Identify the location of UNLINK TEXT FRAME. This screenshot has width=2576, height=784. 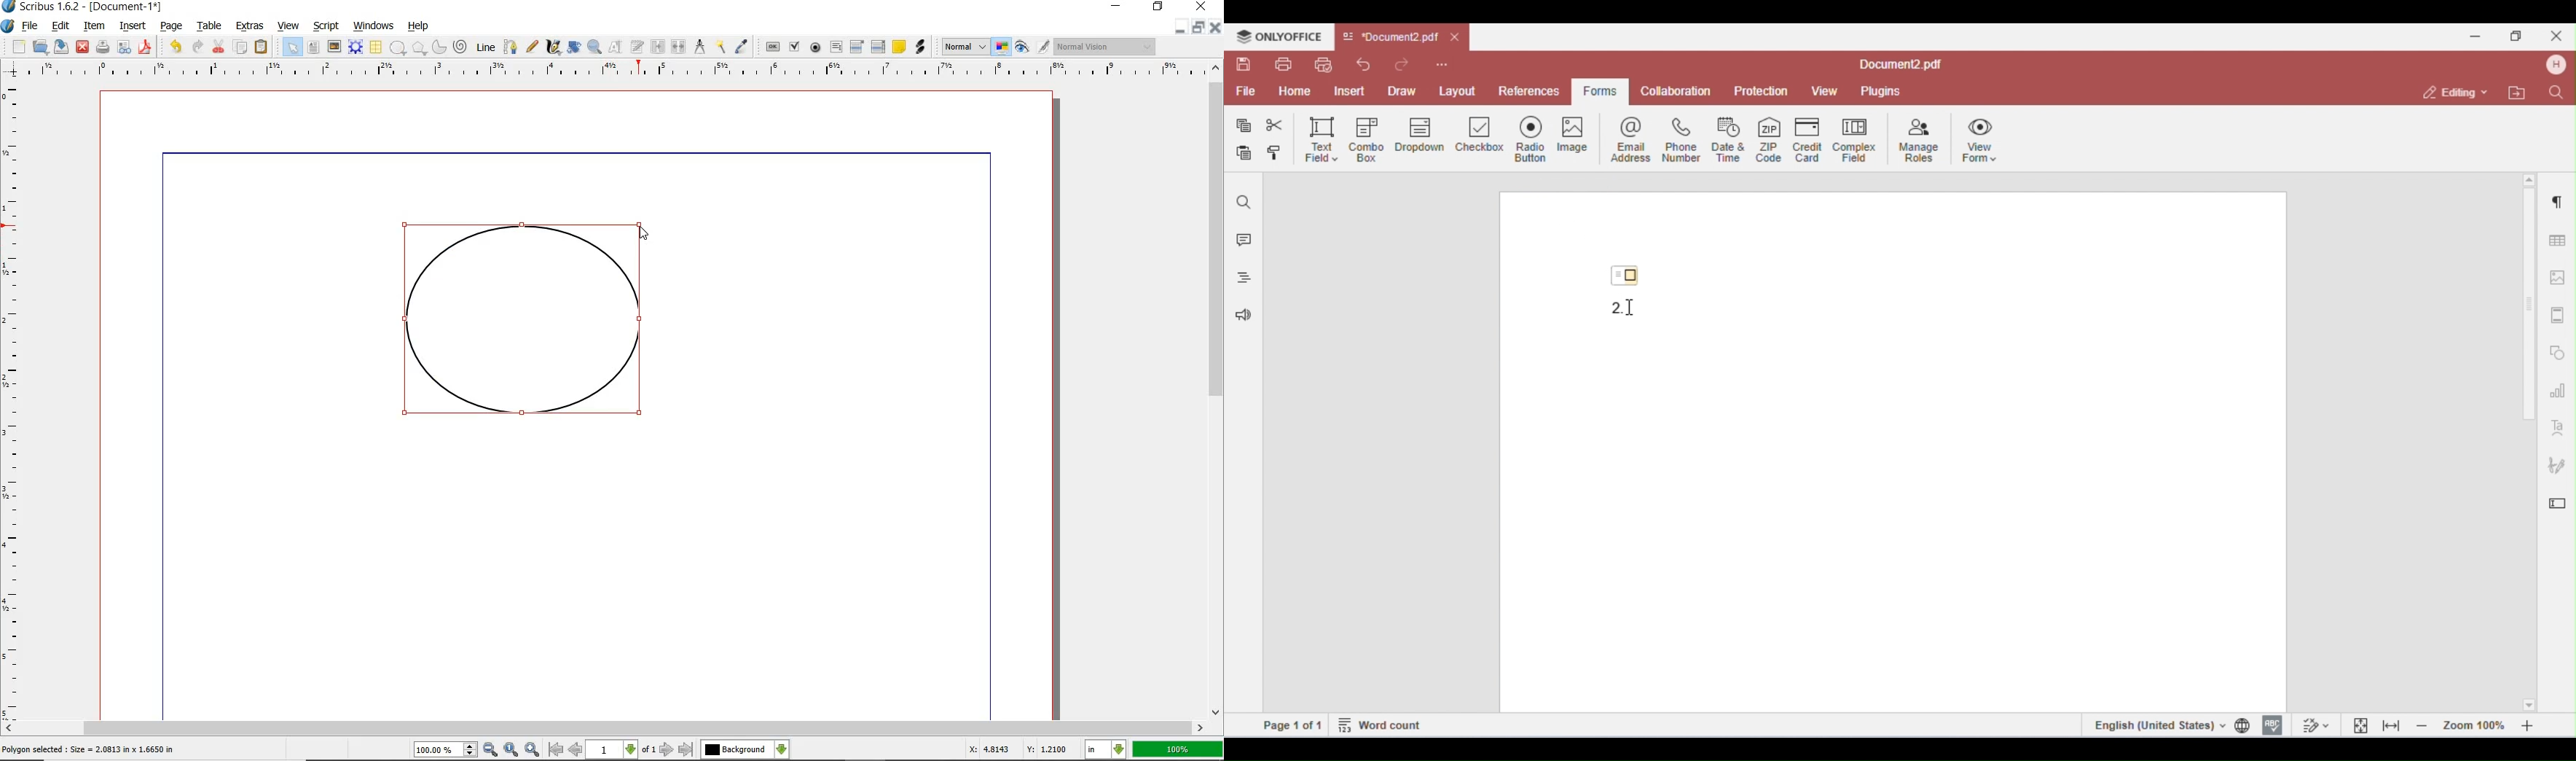
(677, 46).